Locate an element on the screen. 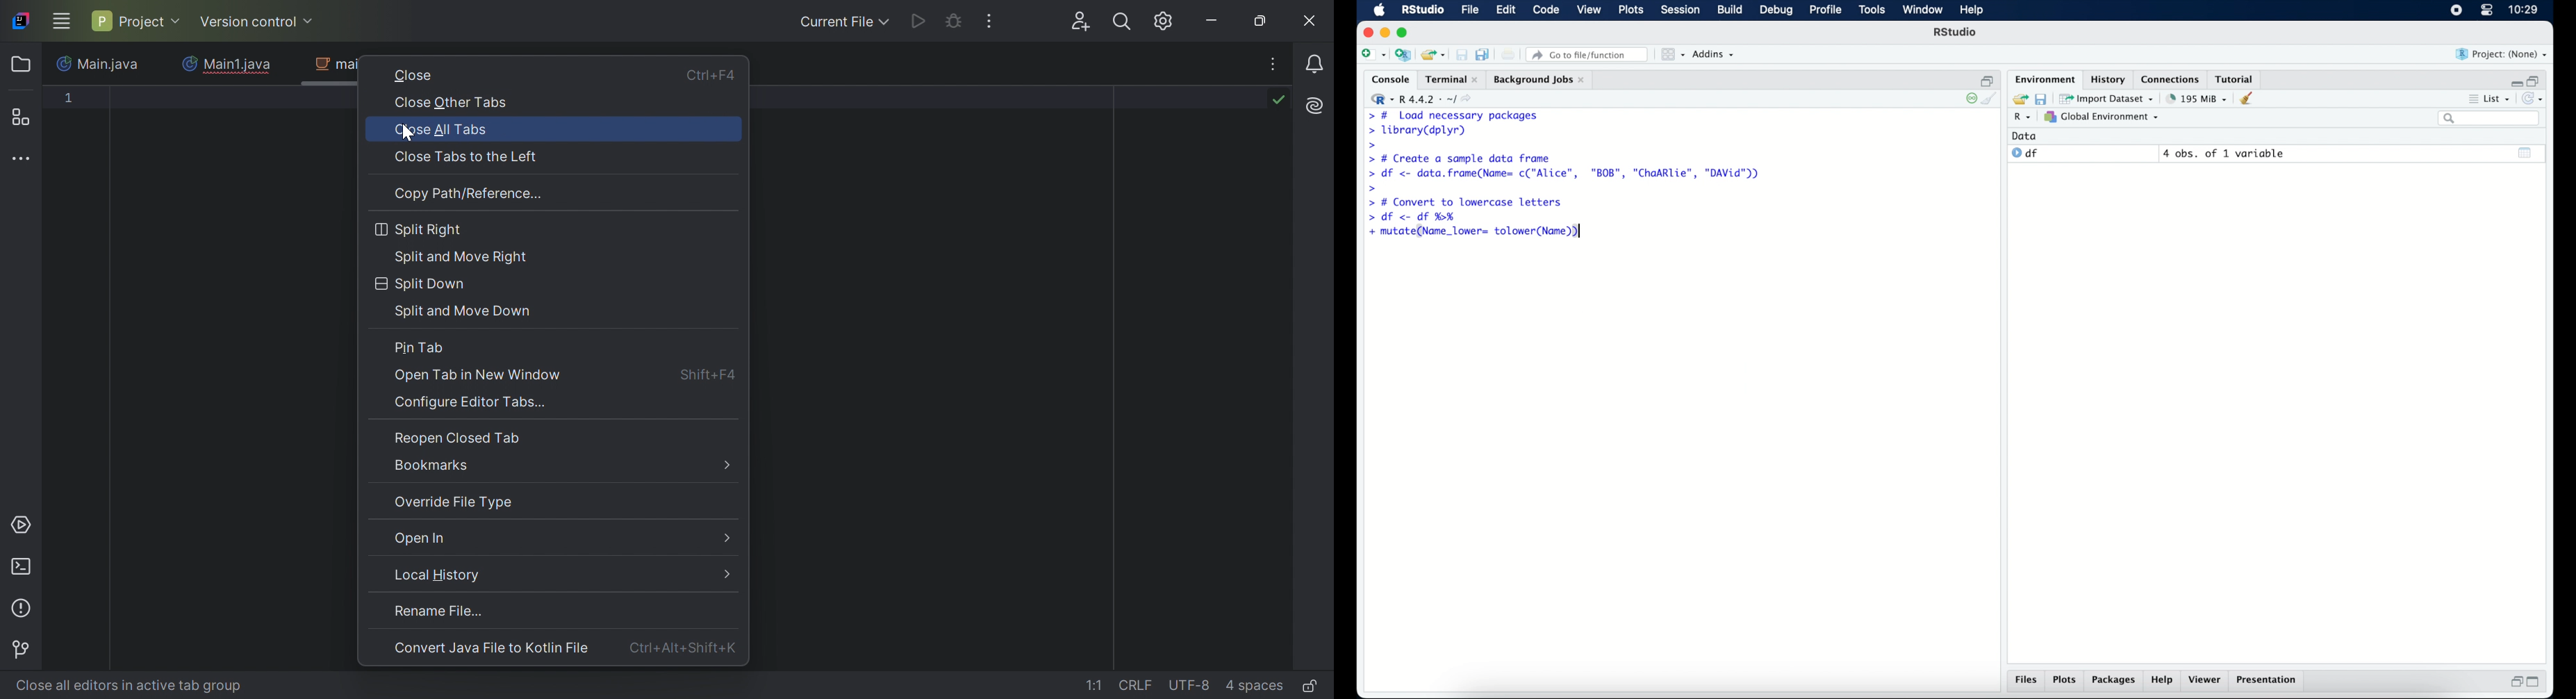  minimize is located at coordinates (1385, 32).